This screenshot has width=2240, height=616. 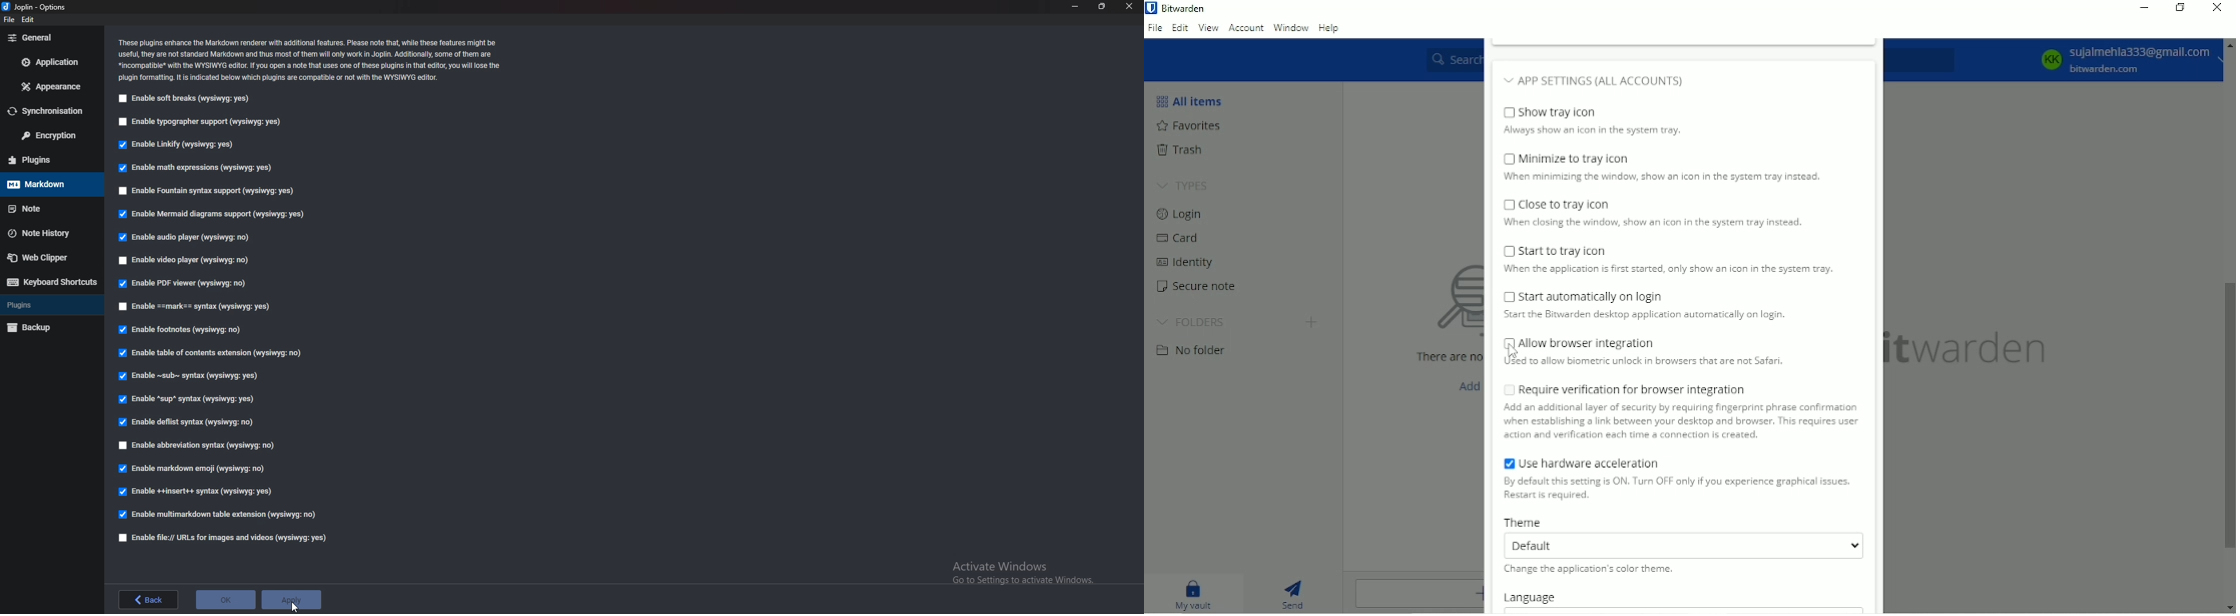 I want to click on Enable abbreviations syntax (wysiqyg:no), so click(x=210, y=447).